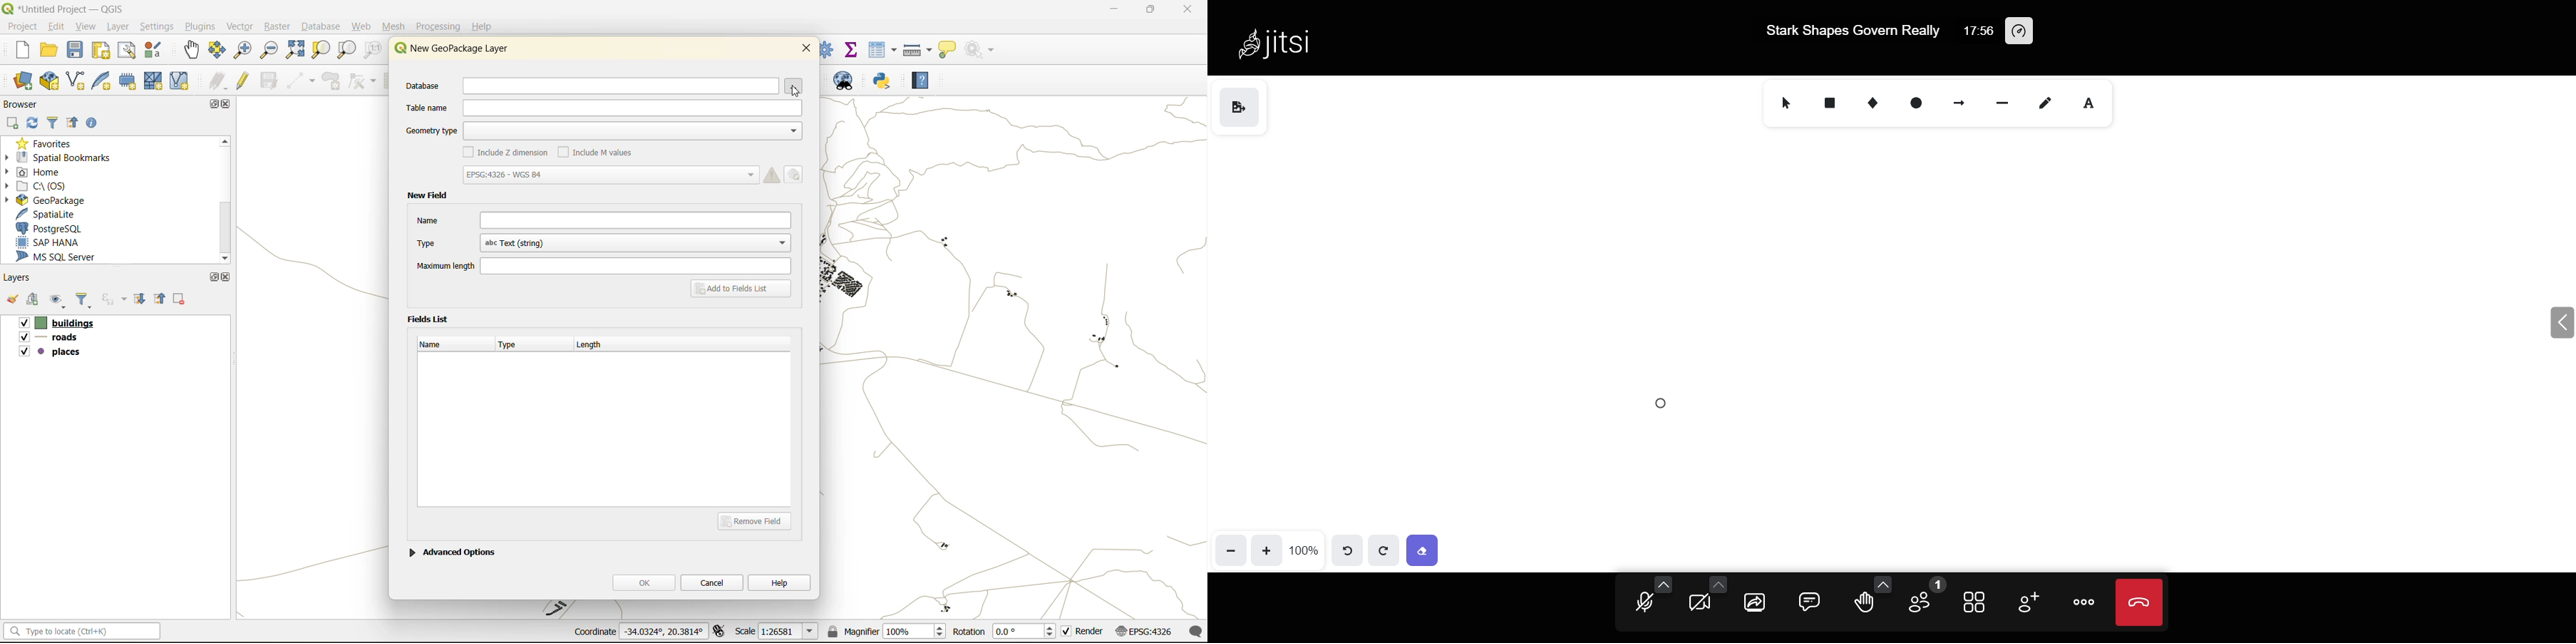  What do you see at coordinates (213, 277) in the screenshot?
I see `maximize` at bounding box center [213, 277].